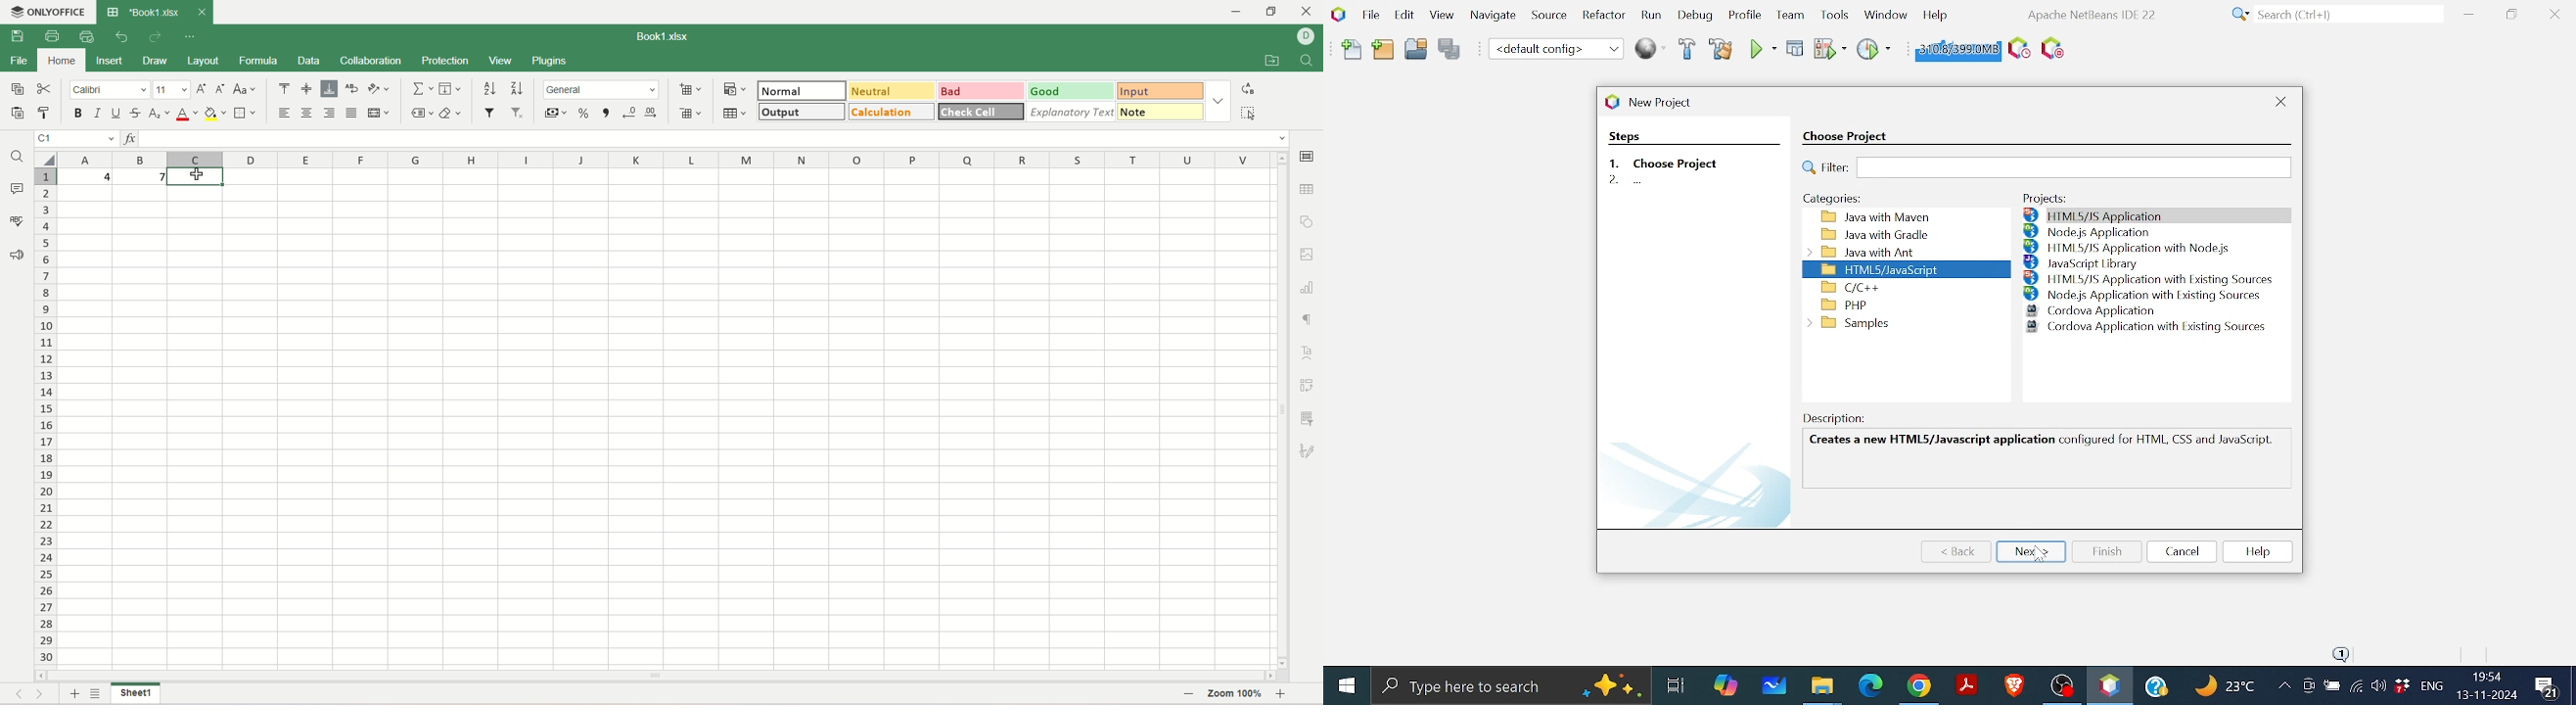  What do you see at coordinates (1836, 14) in the screenshot?
I see `Tools` at bounding box center [1836, 14].